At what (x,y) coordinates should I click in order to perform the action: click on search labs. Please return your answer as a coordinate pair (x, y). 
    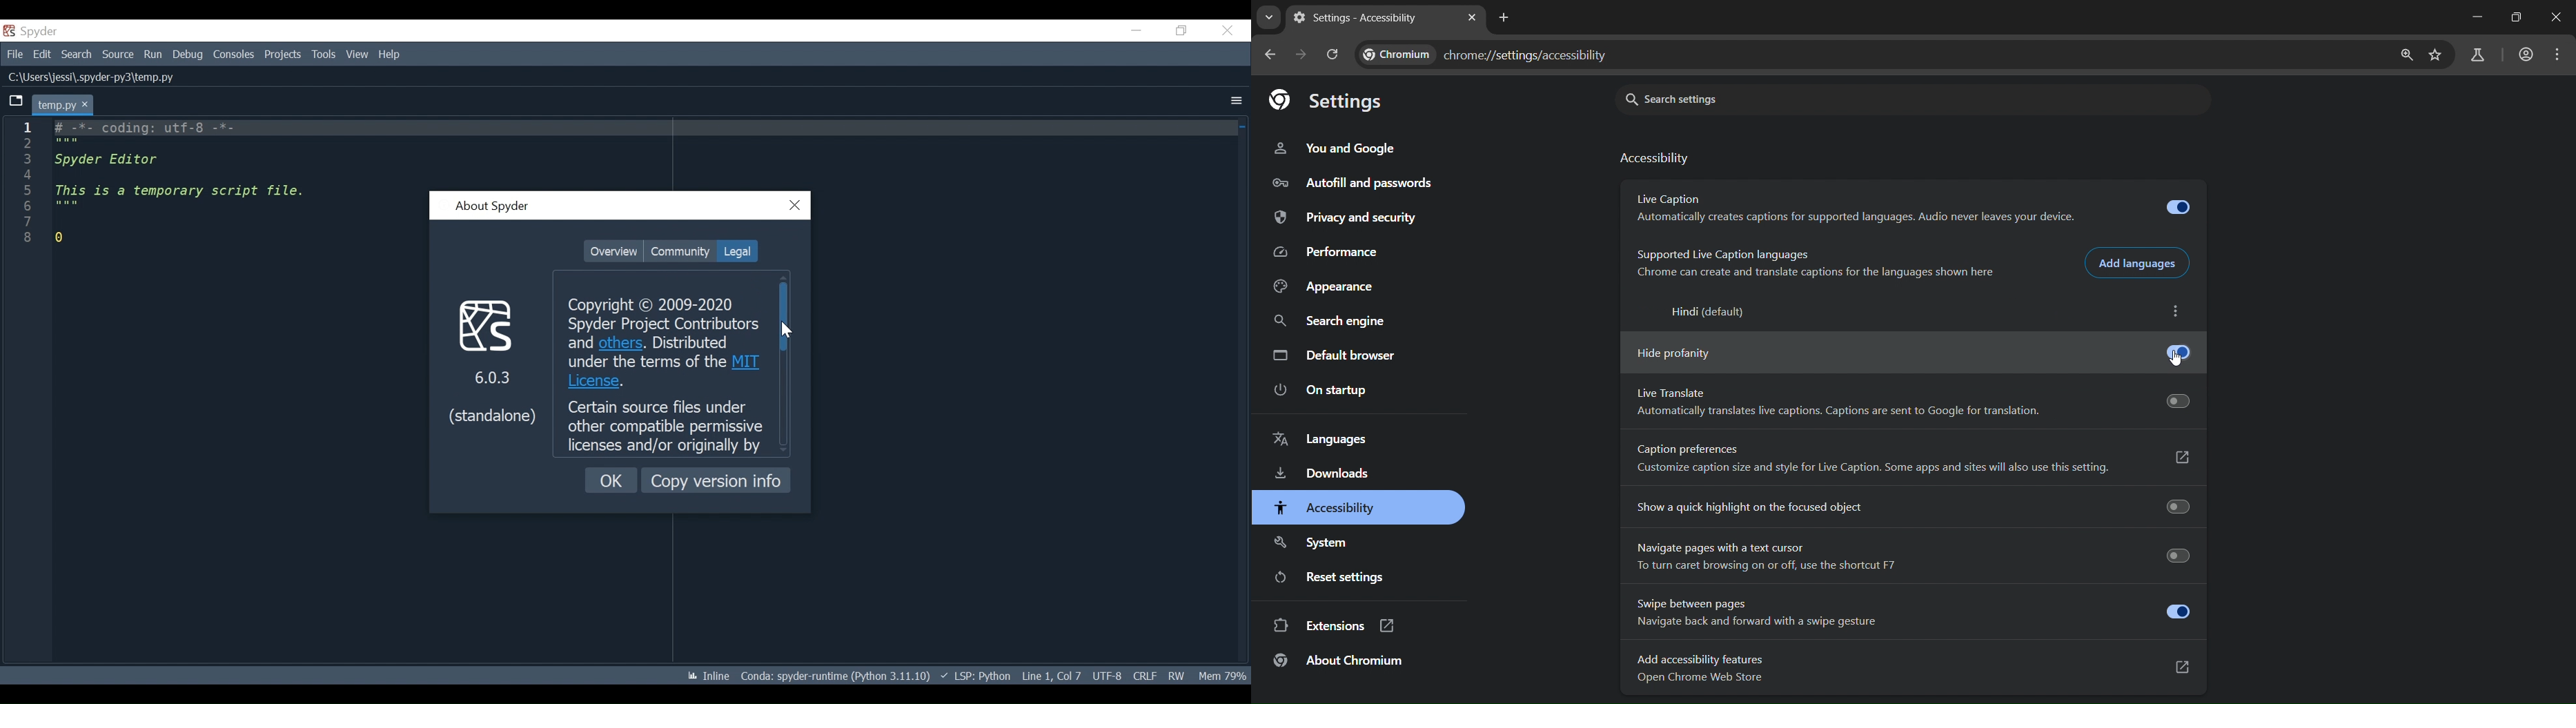
    Looking at the image, I should click on (2478, 55).